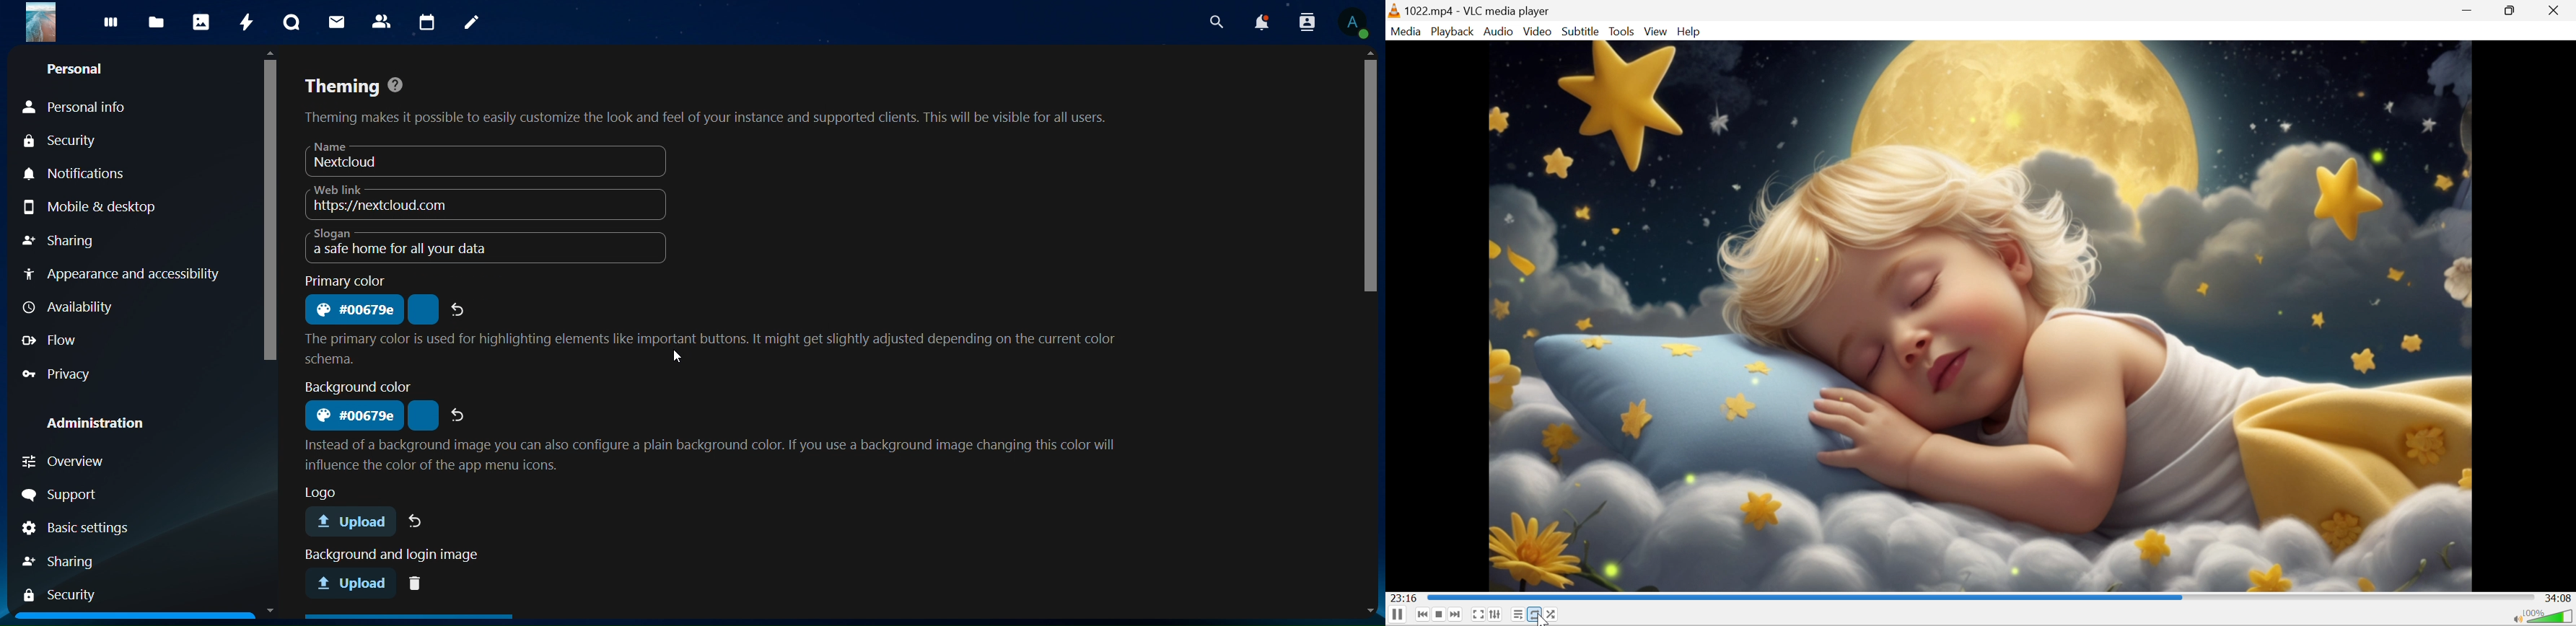 The height and width of the screenshot is (644, 2576). I want to click on availabliity, so click(110, 309).